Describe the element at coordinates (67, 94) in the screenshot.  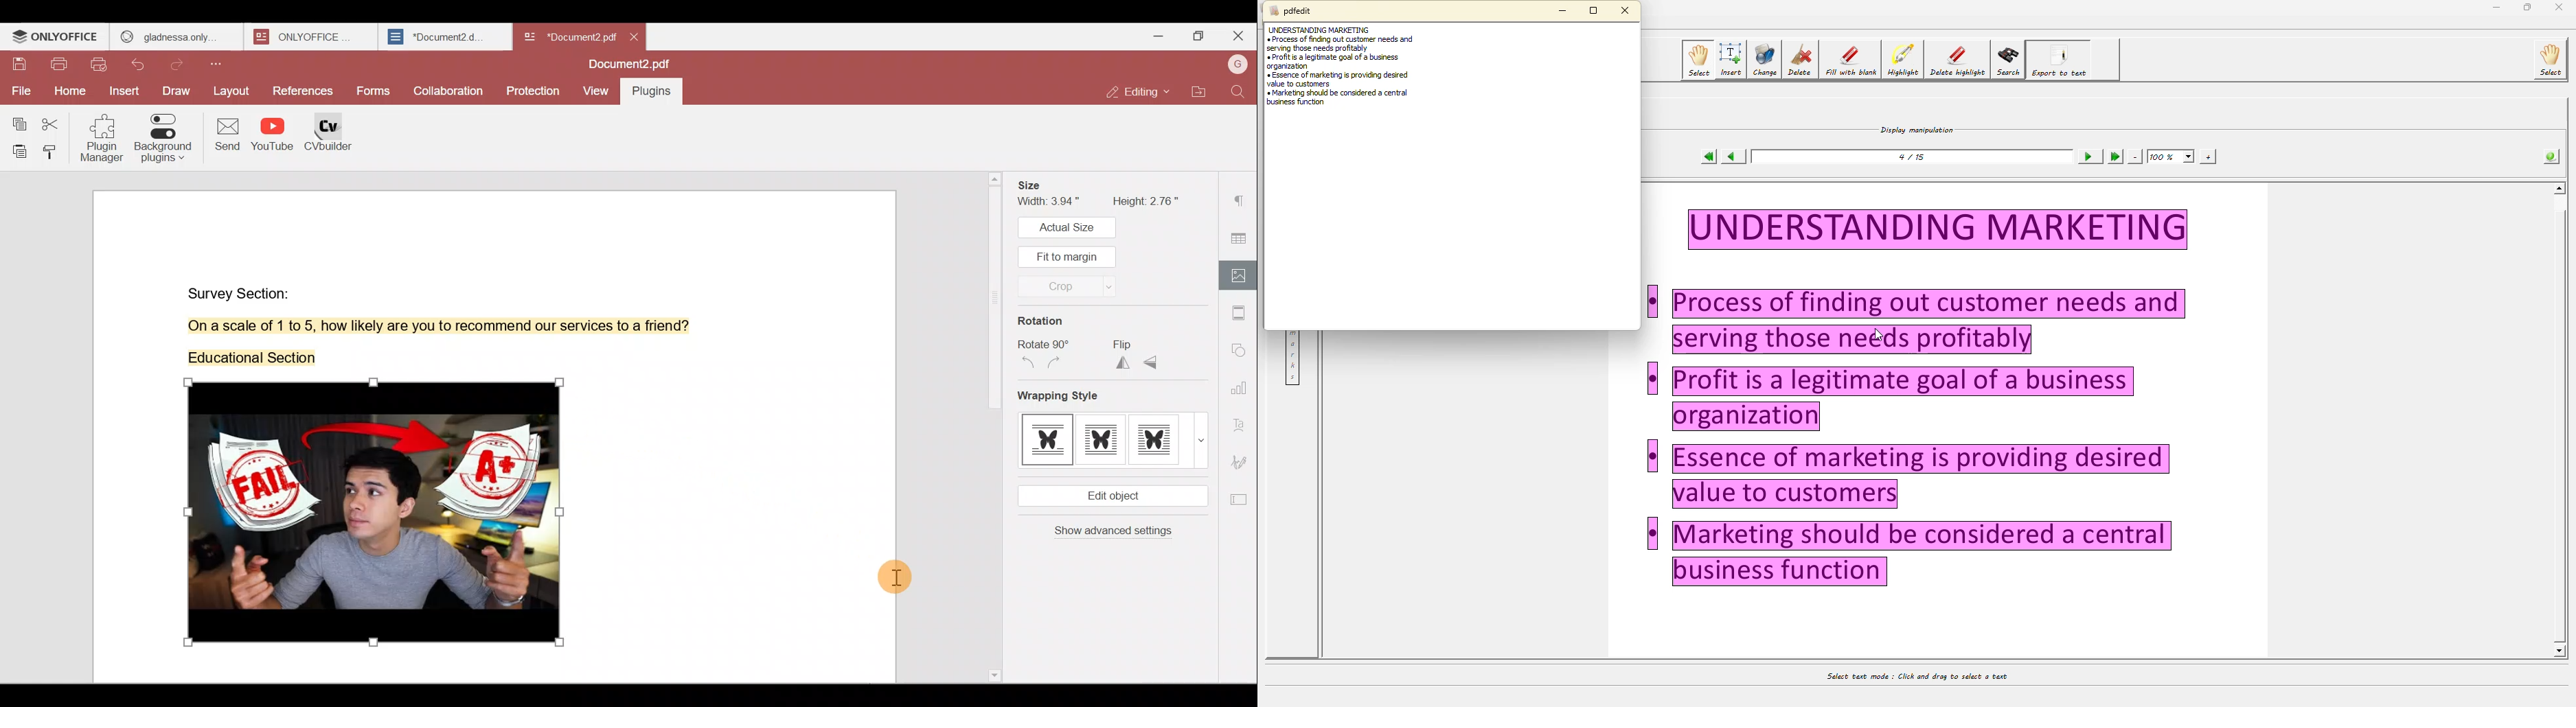
I see `Home` at that location.